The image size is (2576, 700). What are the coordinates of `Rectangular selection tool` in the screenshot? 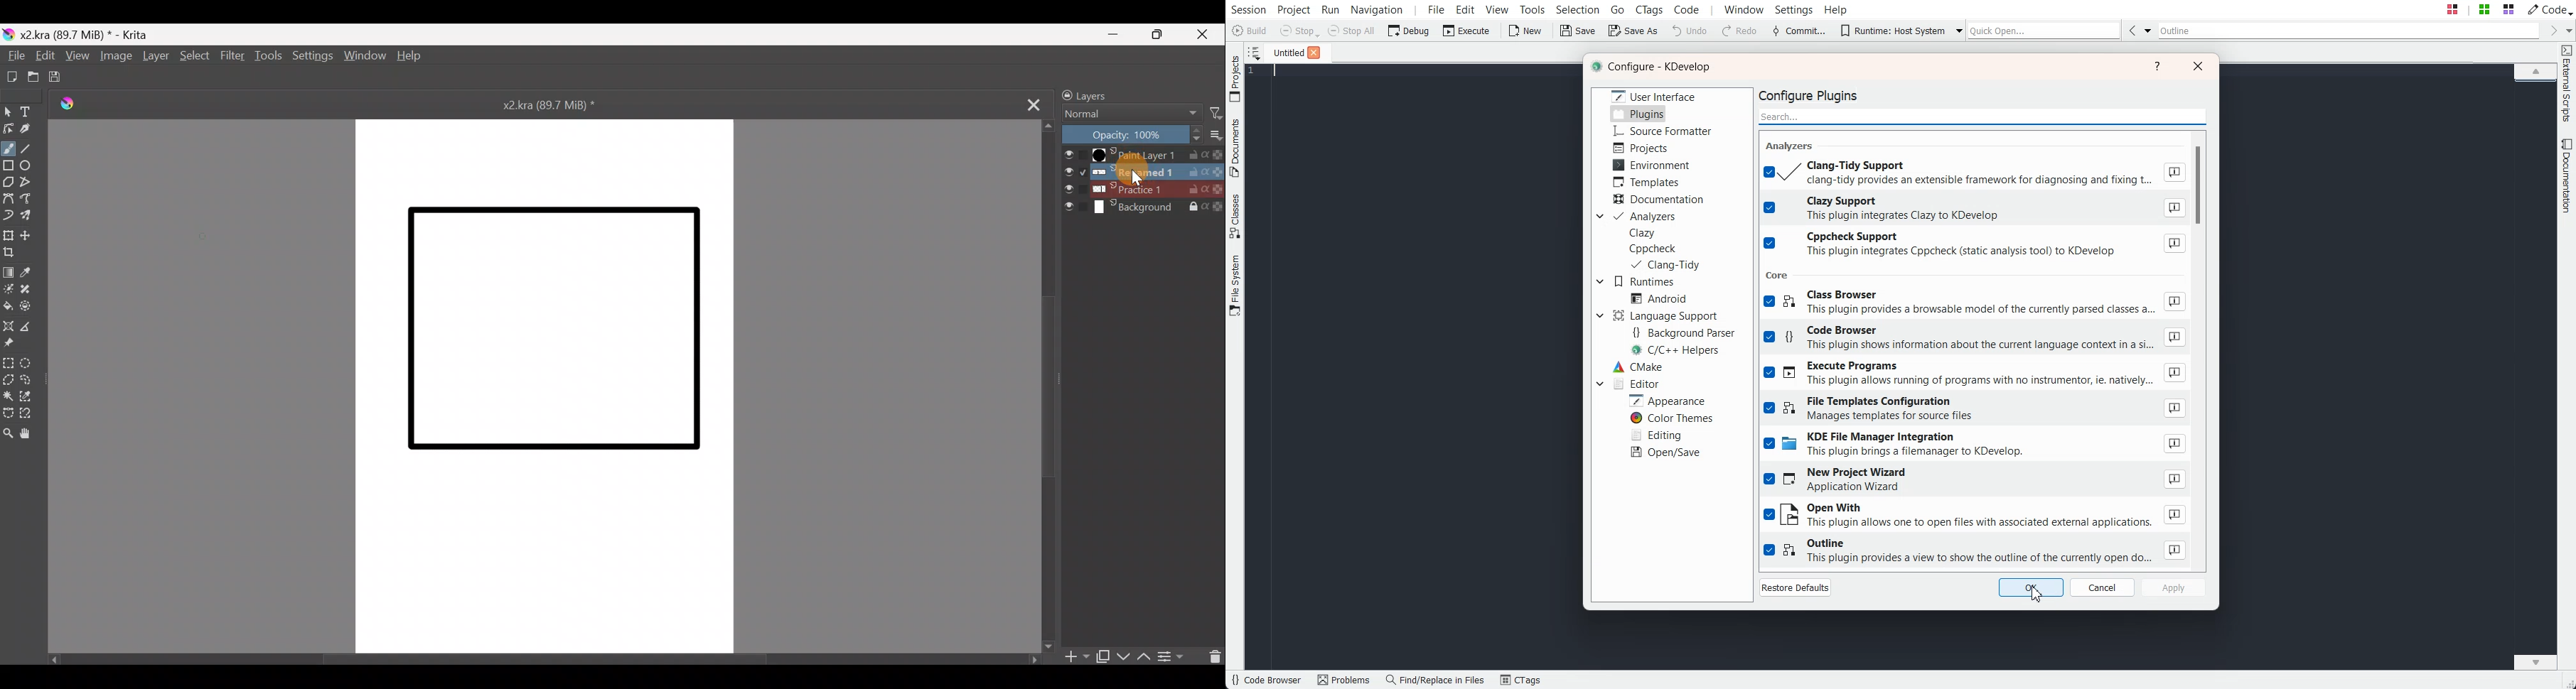 It's located at (9, 363).